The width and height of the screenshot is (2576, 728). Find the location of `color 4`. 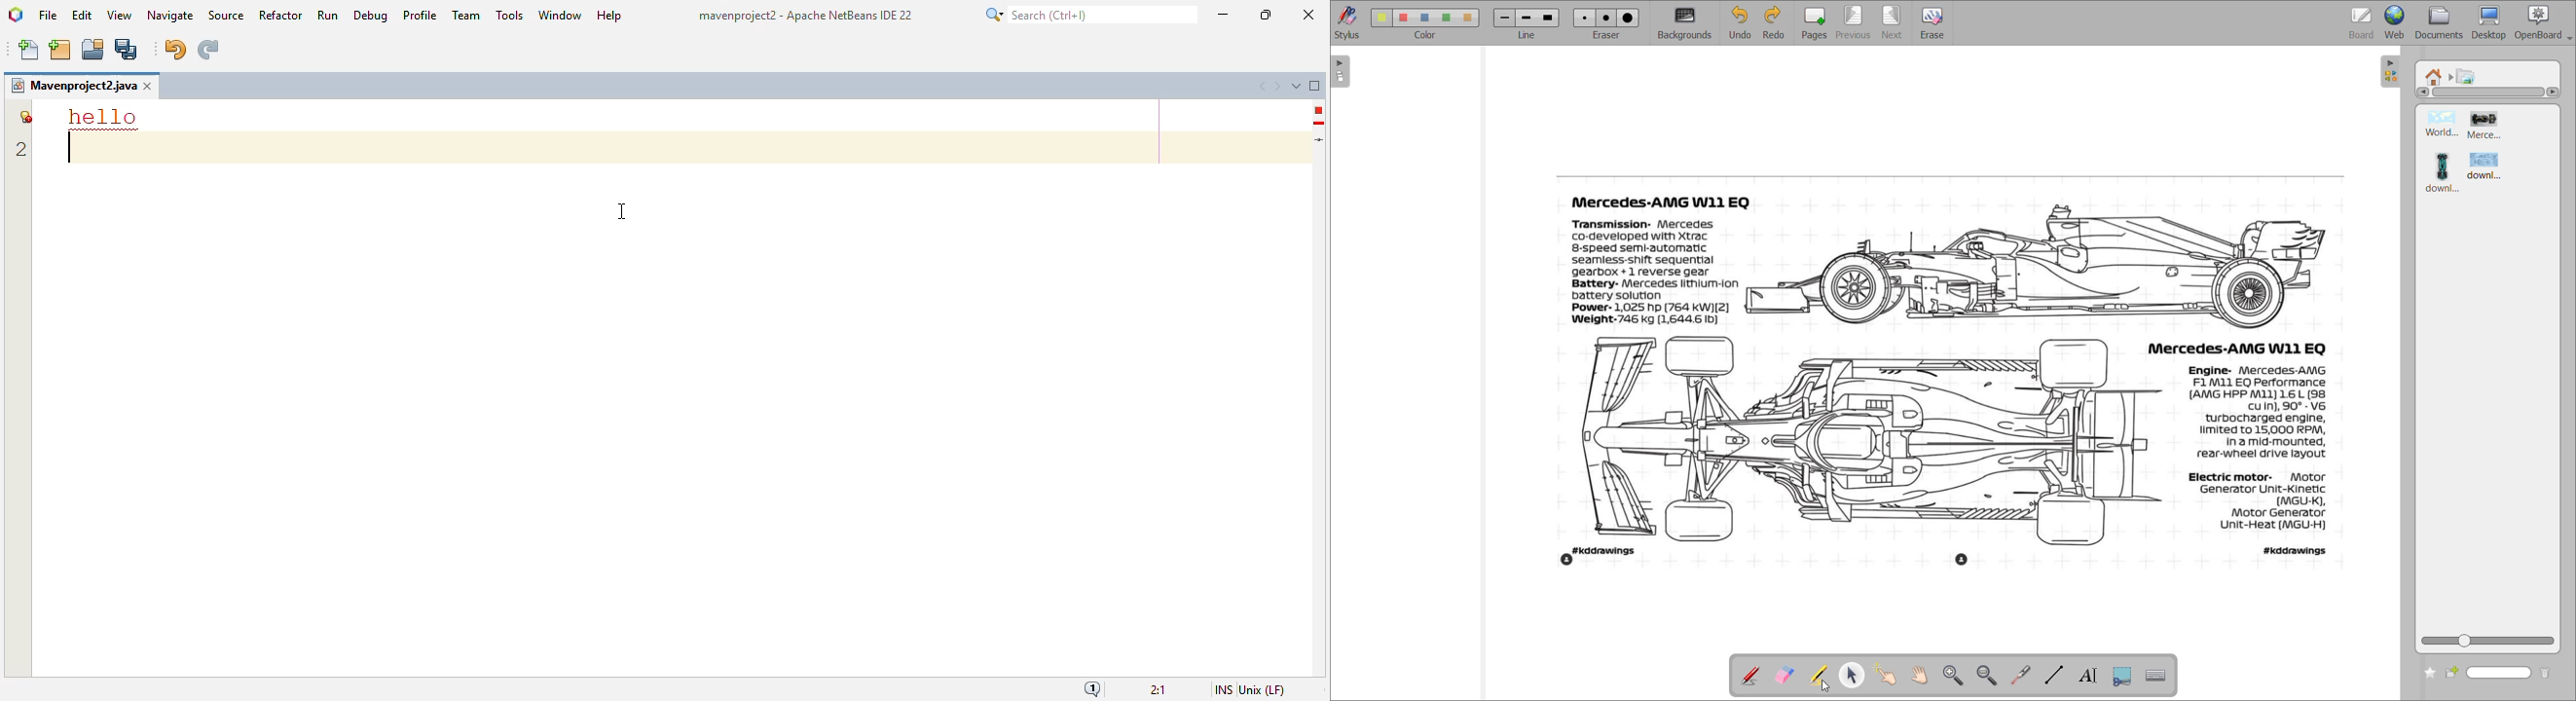

color 4 is located at coordinates (1447, 19).